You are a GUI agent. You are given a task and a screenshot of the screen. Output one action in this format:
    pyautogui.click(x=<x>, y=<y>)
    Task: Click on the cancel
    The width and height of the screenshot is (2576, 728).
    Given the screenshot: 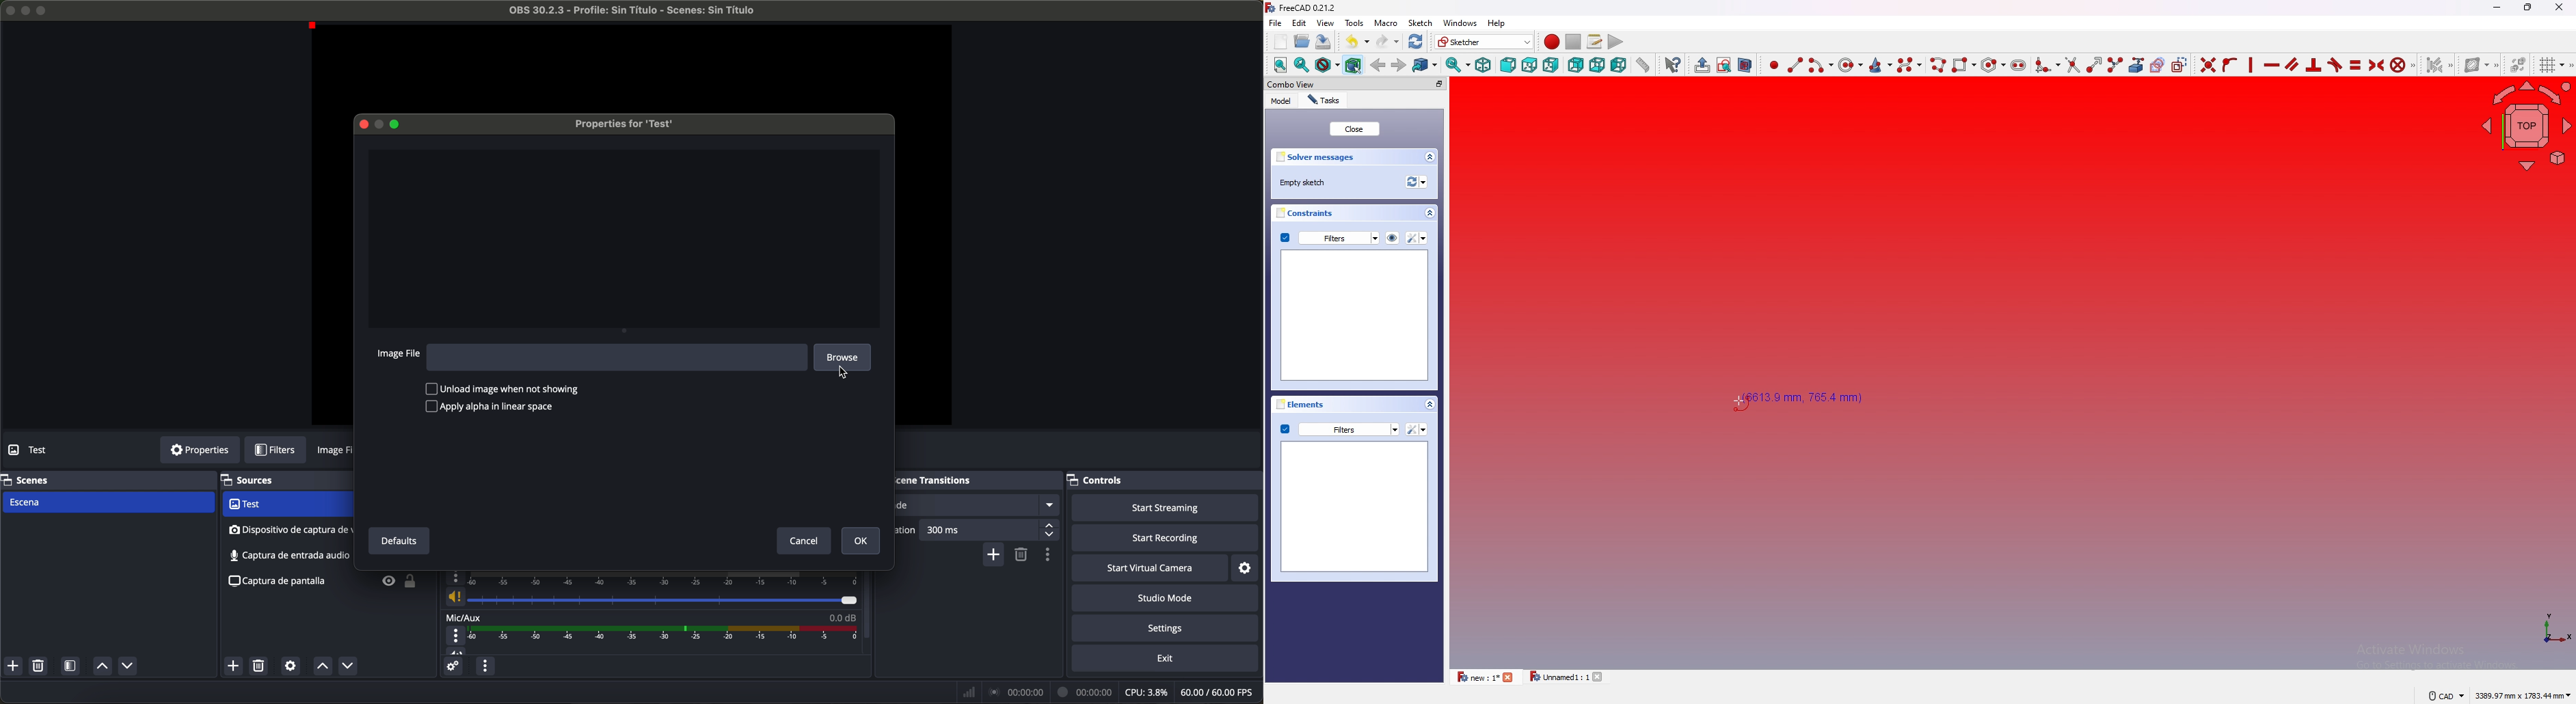 What is the action you would take?
    pyautogui.click(x=805, y=542)
    